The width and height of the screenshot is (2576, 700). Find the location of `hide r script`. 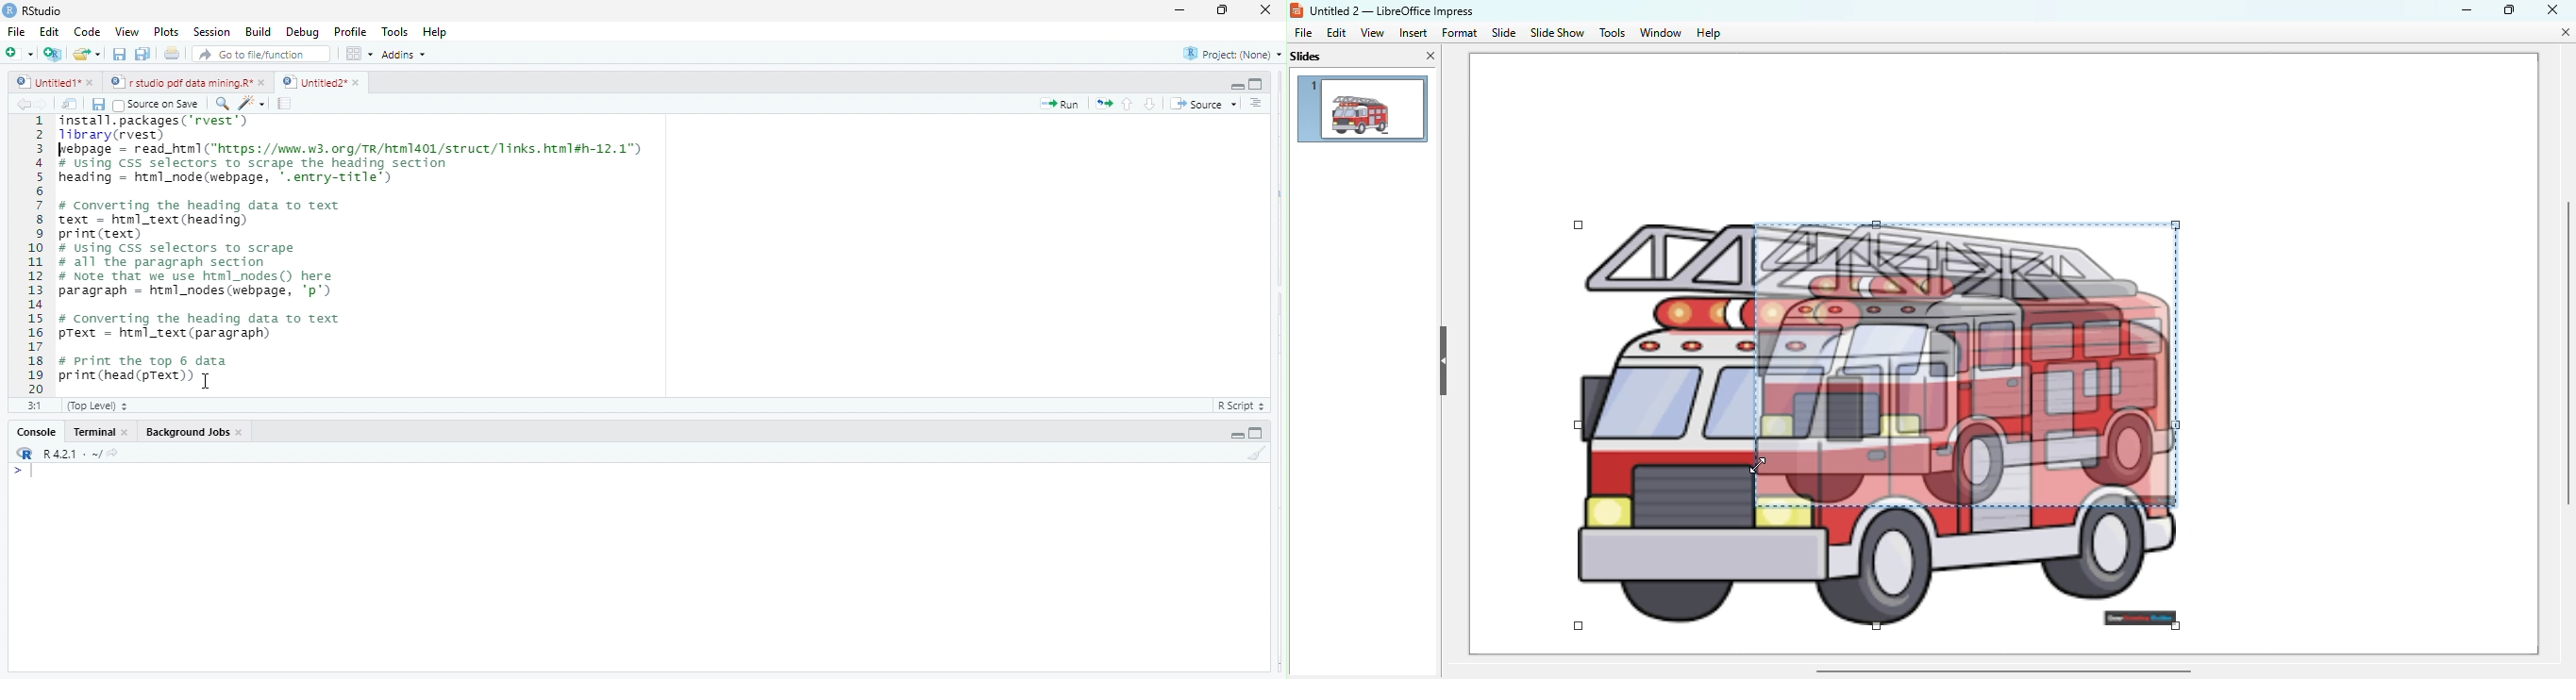

hide r script is located at coordinates (1236, 435).